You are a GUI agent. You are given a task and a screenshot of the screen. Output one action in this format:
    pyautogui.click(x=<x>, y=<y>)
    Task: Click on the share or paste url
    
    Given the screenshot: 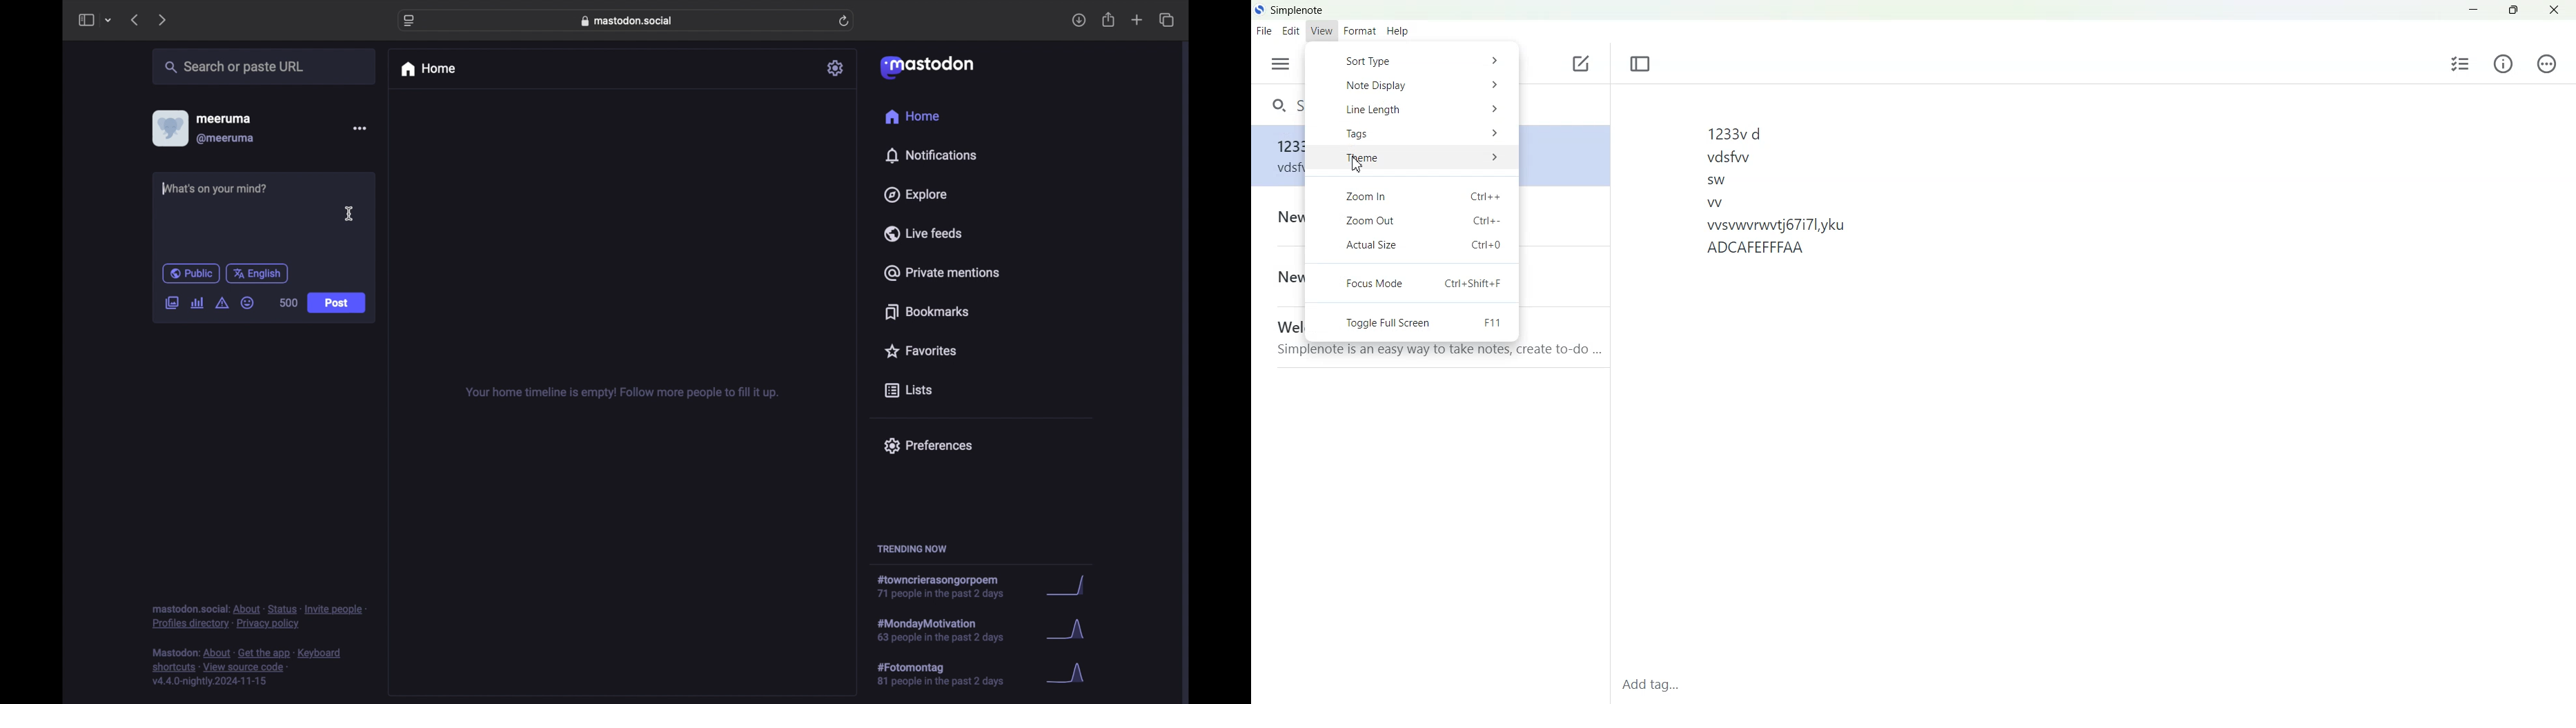 What is the action you would take?
    pyautogui.click(x=235, y=66)
    